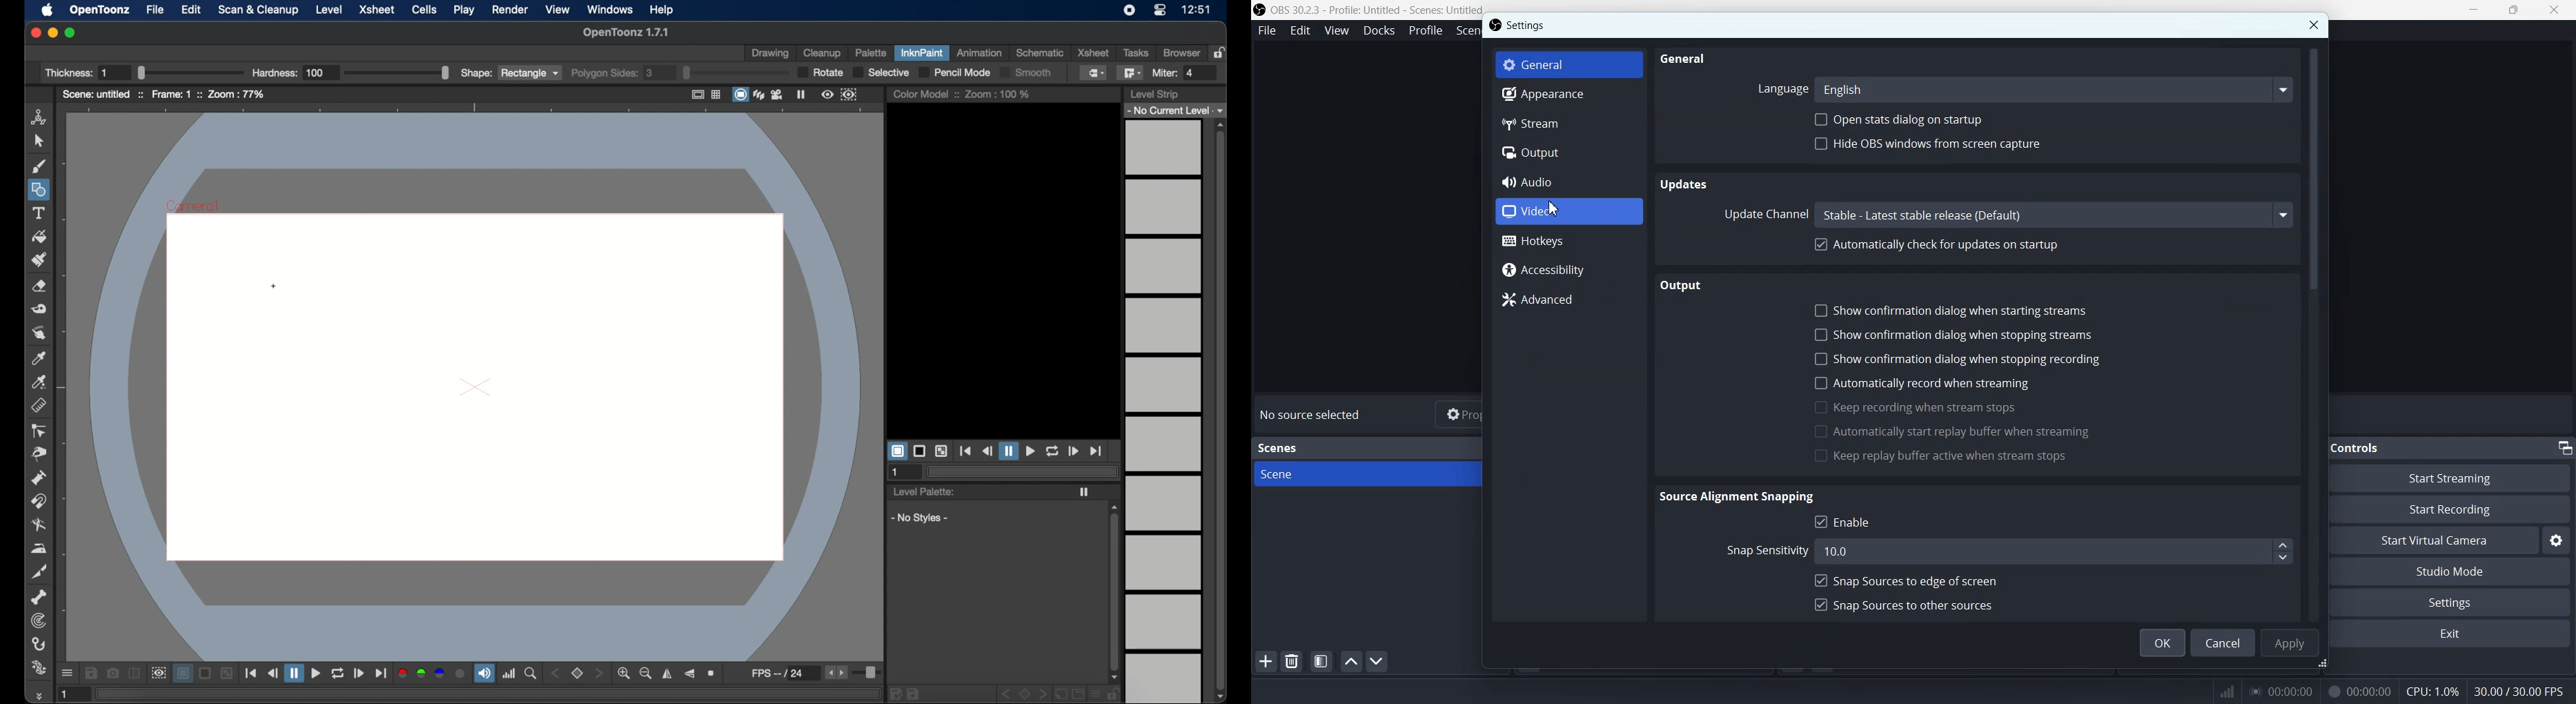 The image size is (2576, 728). What do you see at coordinates (1822, 244) in the screenshot?
I see `checkbox` at bounding box center [1822, 244].